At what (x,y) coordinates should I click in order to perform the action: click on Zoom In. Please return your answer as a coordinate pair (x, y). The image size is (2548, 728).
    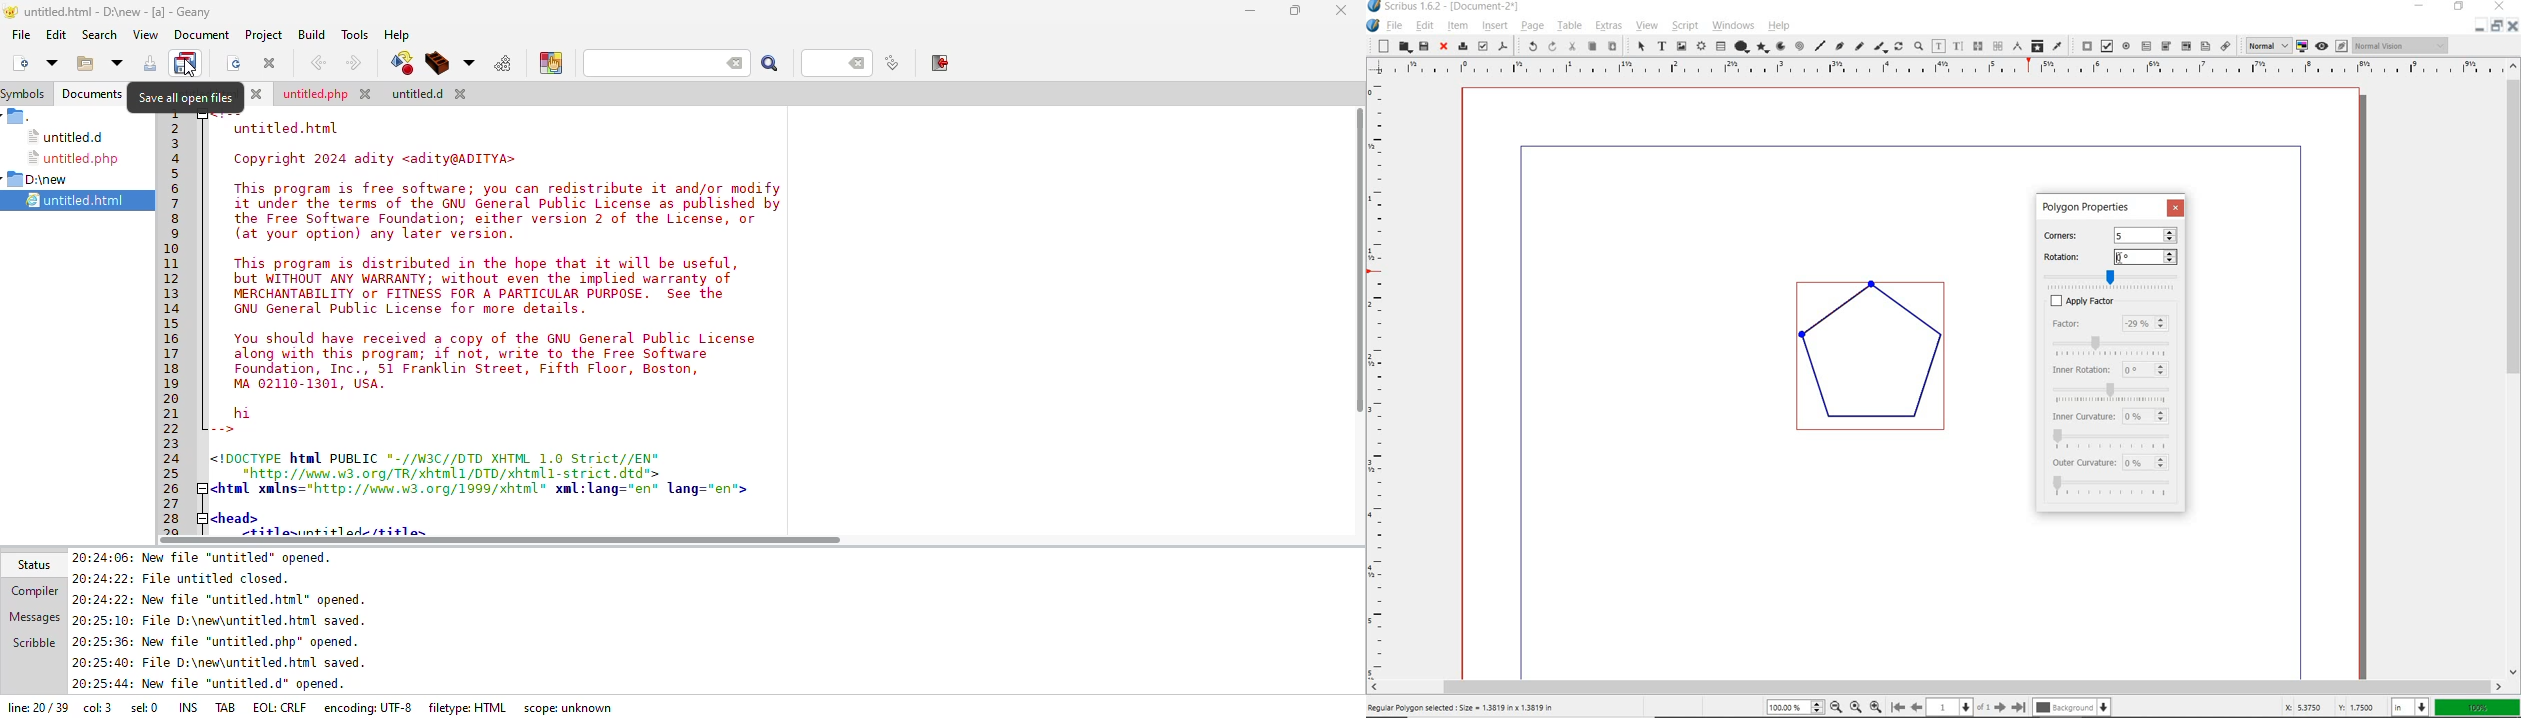
    Looking at the image, I should click on (1877, 706).